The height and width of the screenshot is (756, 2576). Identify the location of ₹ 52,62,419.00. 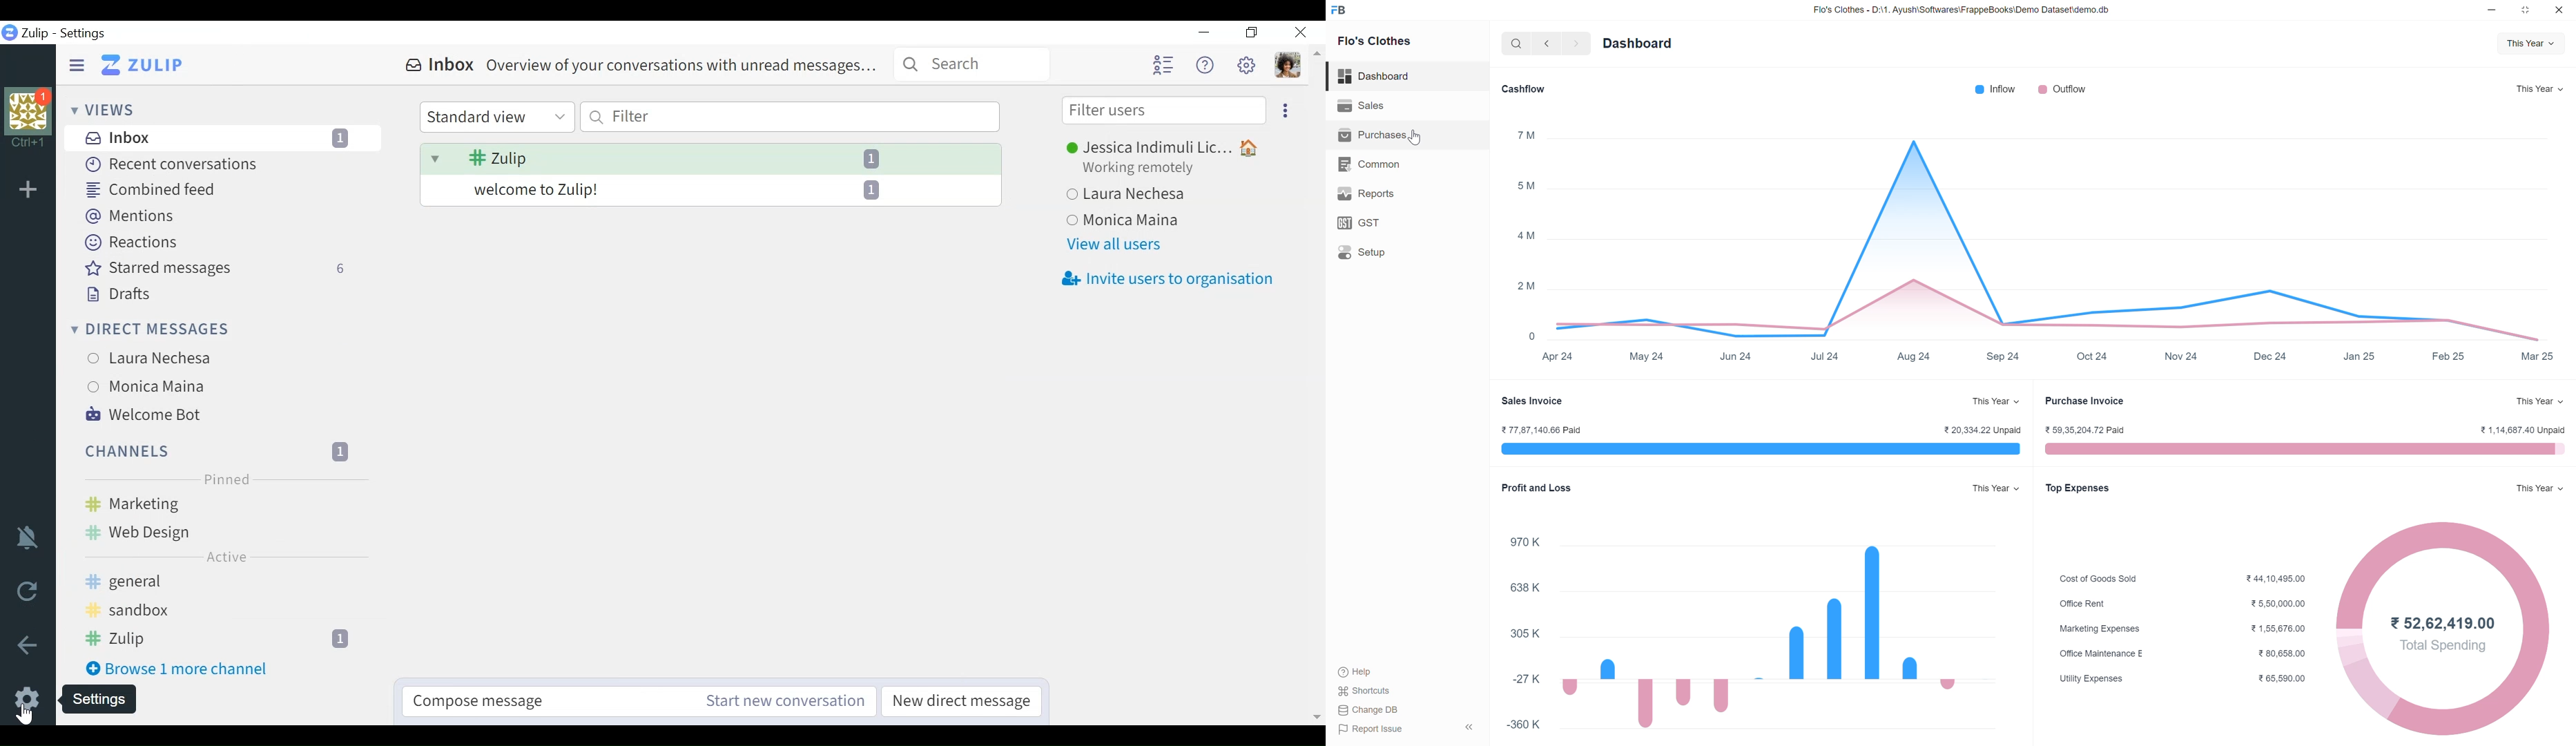
(2445, 625).